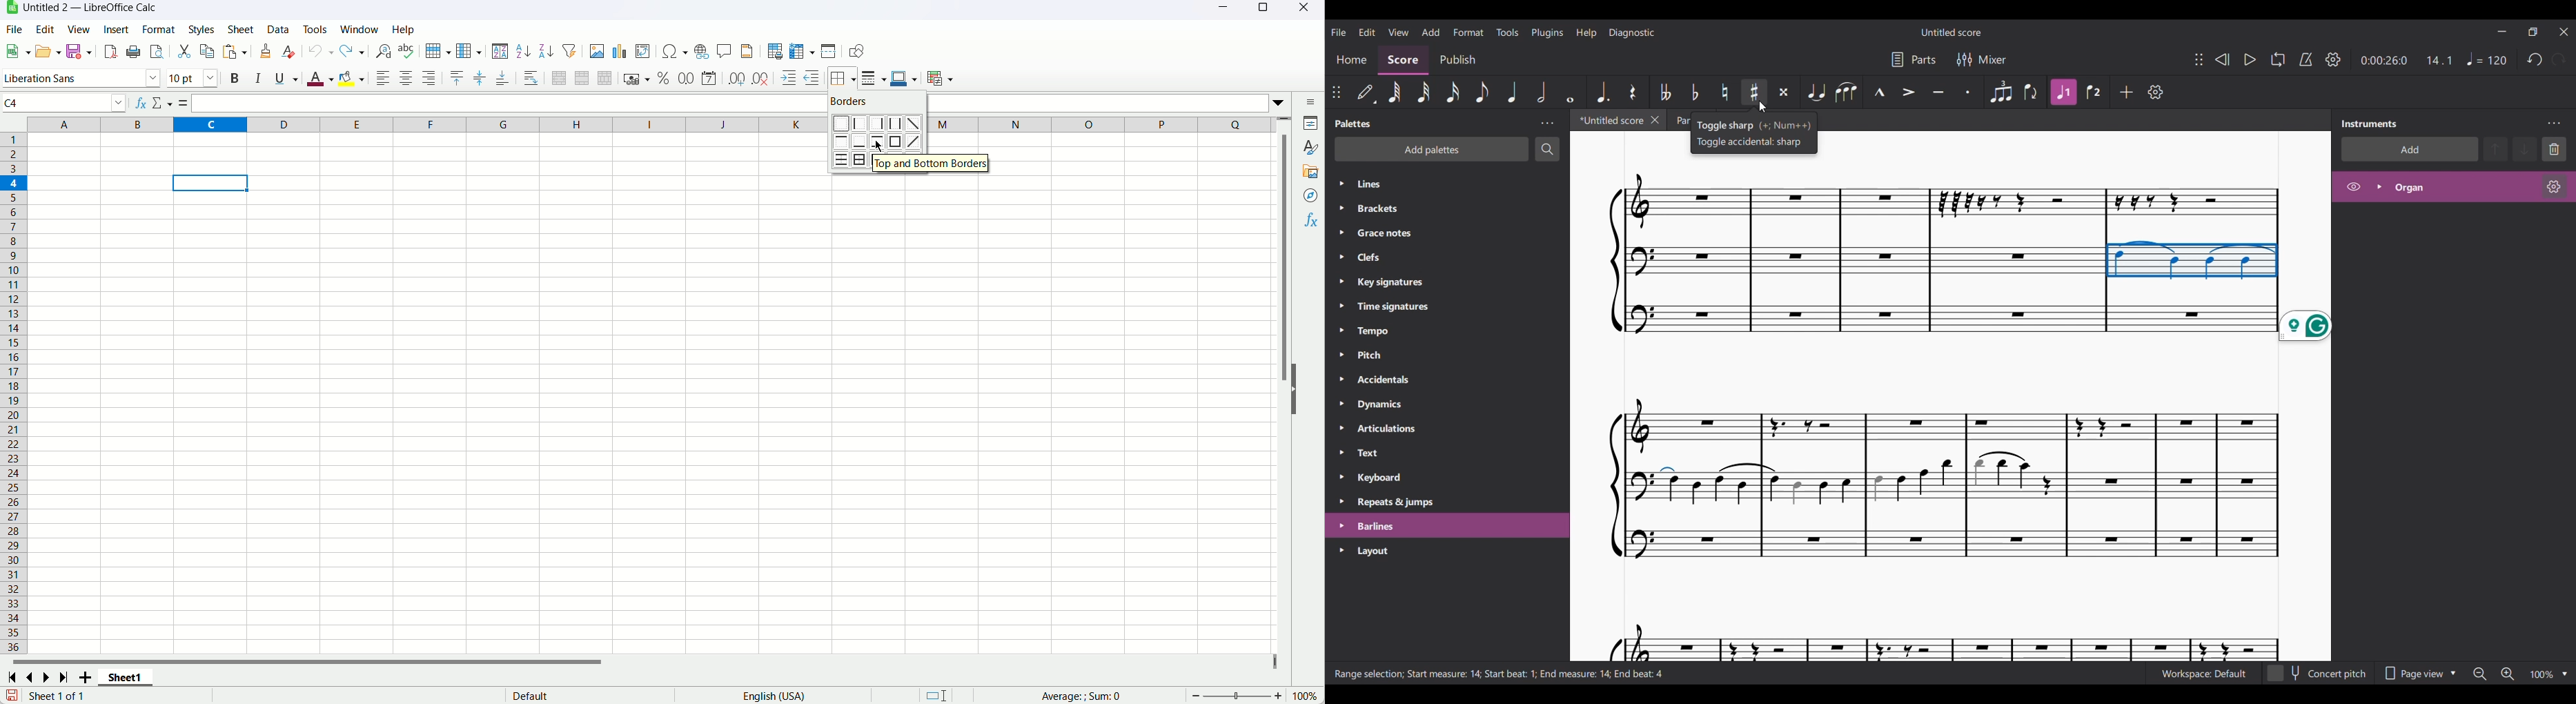 This screenshot has width=2576, height=728. I want to click on Edit menu, so click(1366, 31).